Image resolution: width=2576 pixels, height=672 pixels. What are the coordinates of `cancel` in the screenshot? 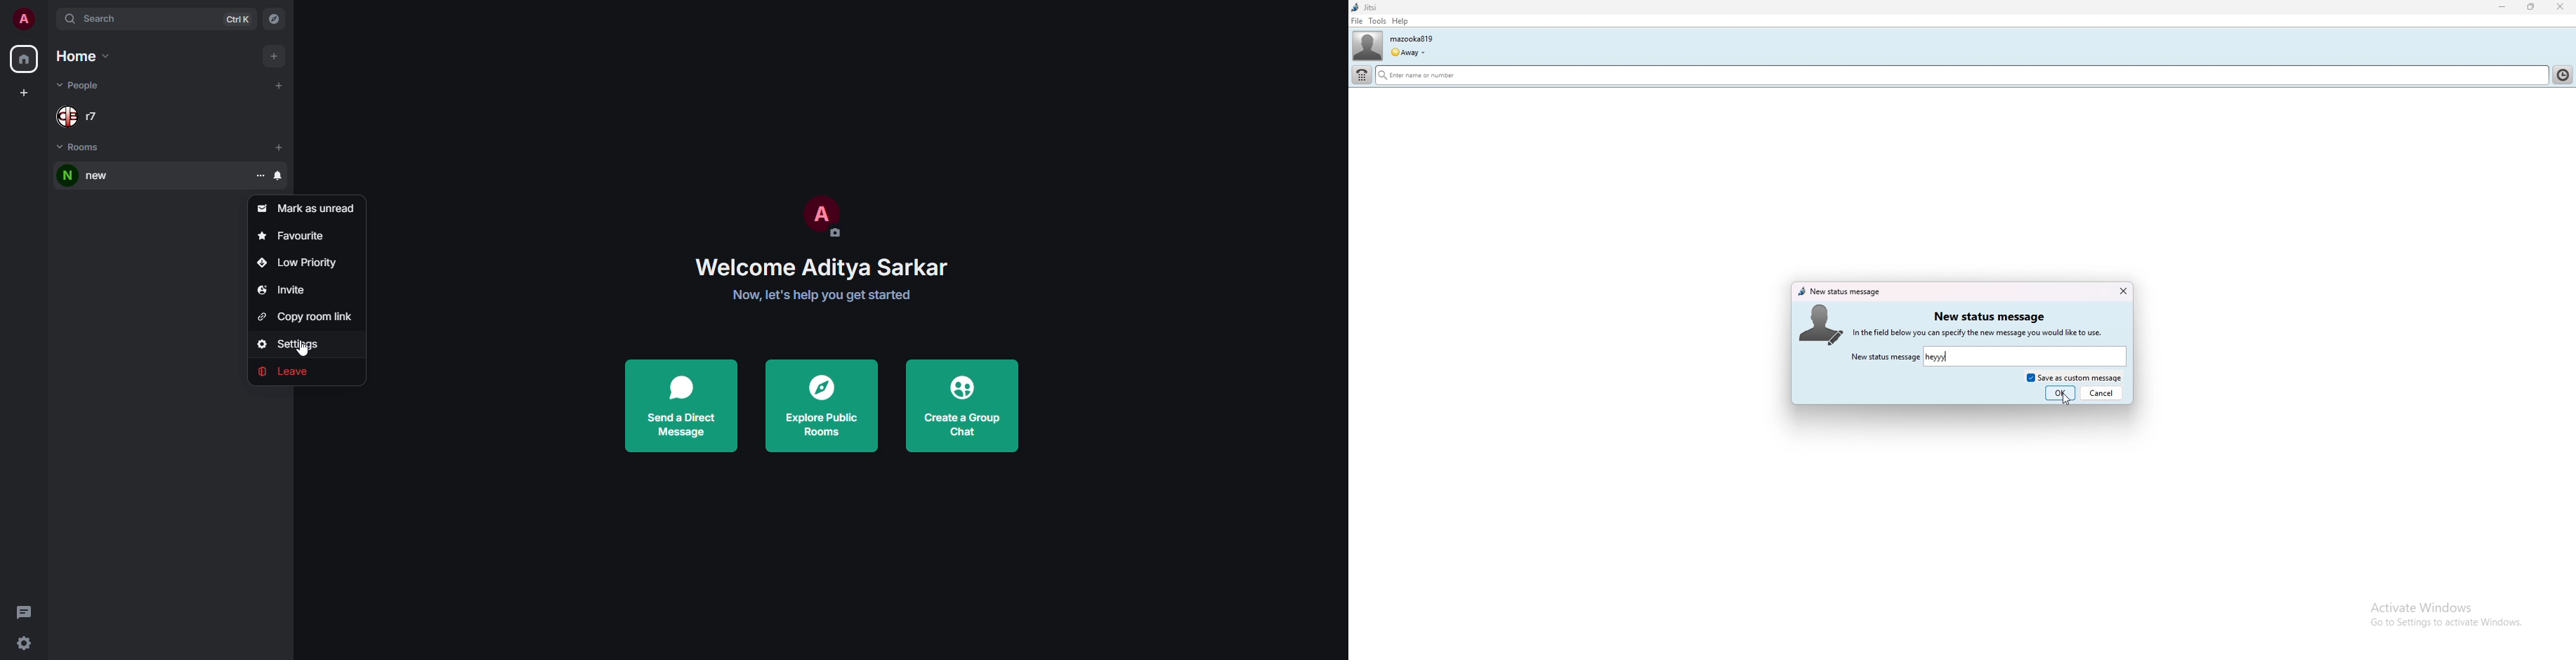 It's located at (2104, 391).